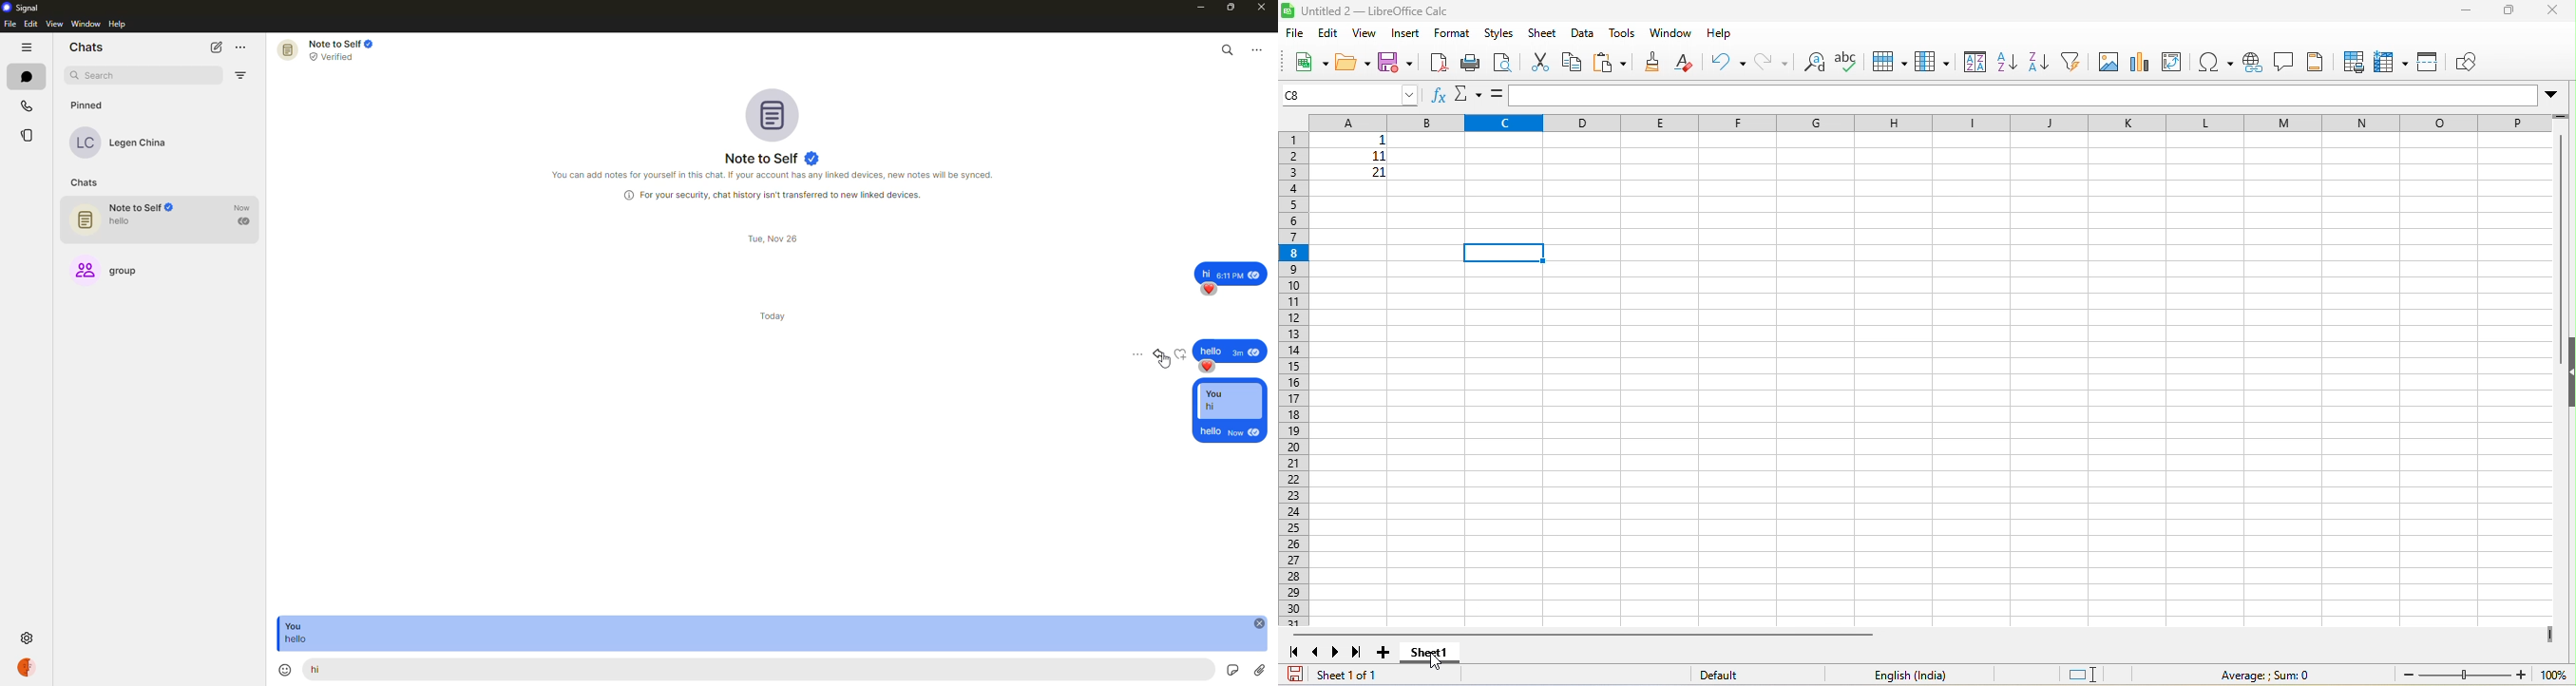 The image size is (2576, 700). What do you see at coordinates (87, 107) in the screenshot?
I see `pinned` at bounding box center [87, 107].